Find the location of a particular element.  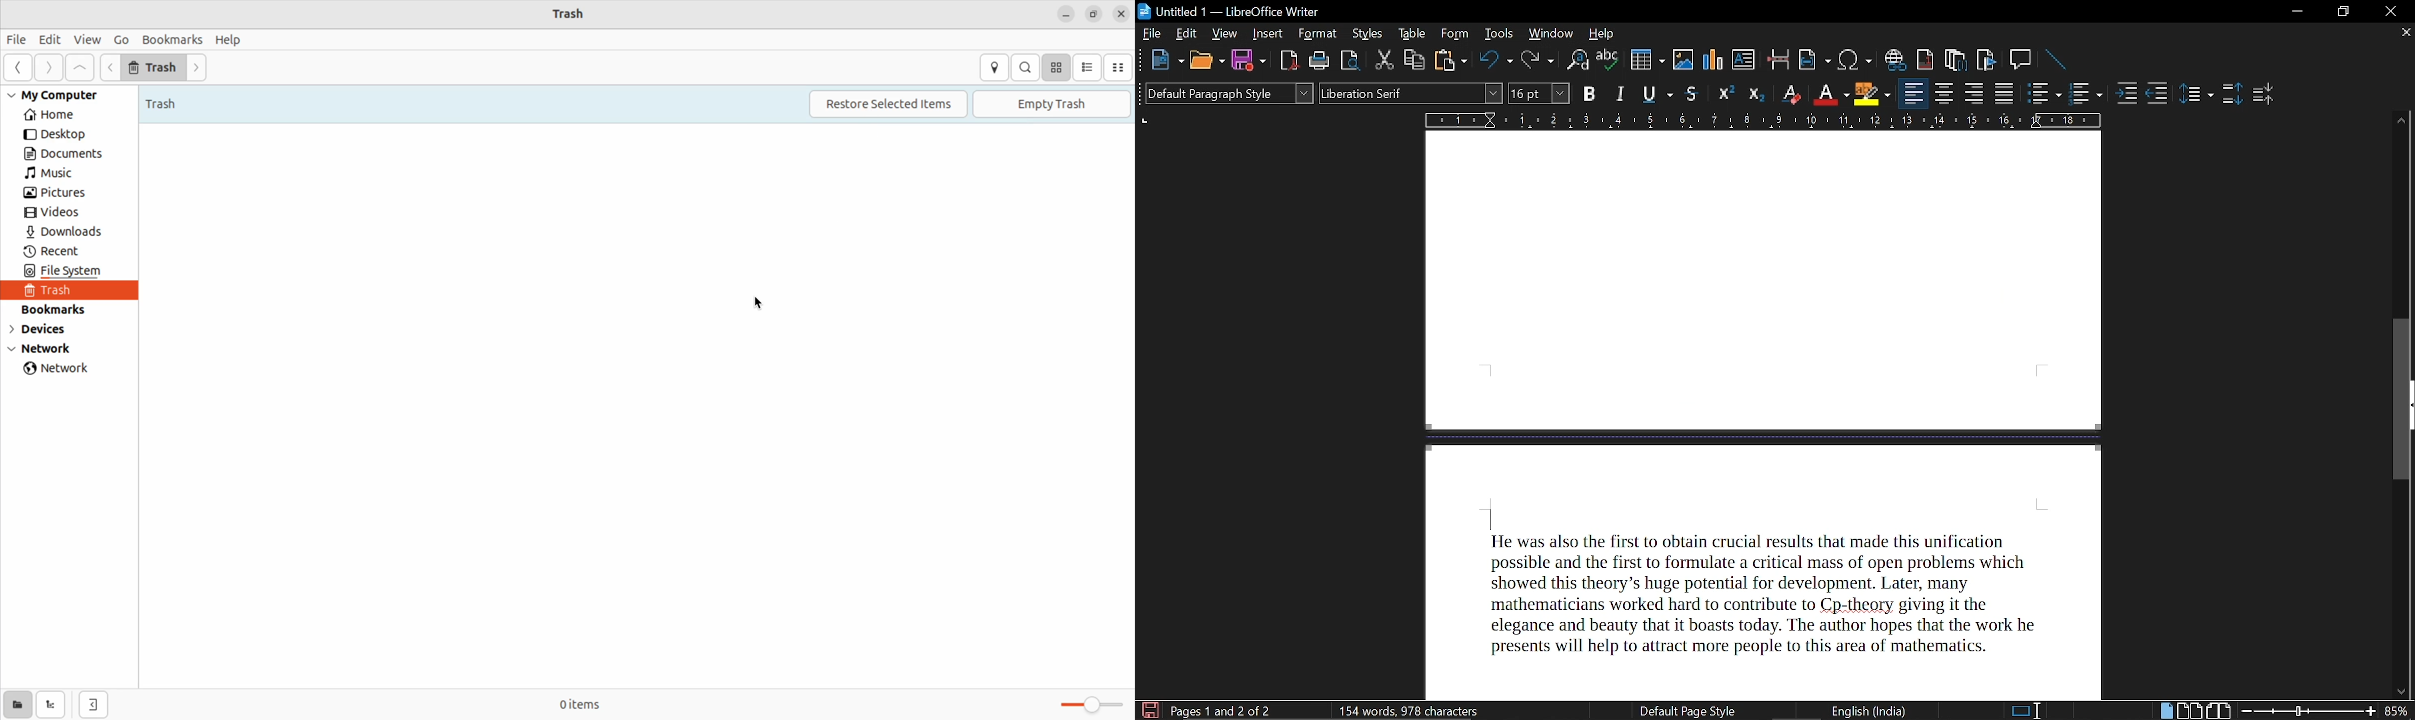

Print is located at coordinates (1318, 62).